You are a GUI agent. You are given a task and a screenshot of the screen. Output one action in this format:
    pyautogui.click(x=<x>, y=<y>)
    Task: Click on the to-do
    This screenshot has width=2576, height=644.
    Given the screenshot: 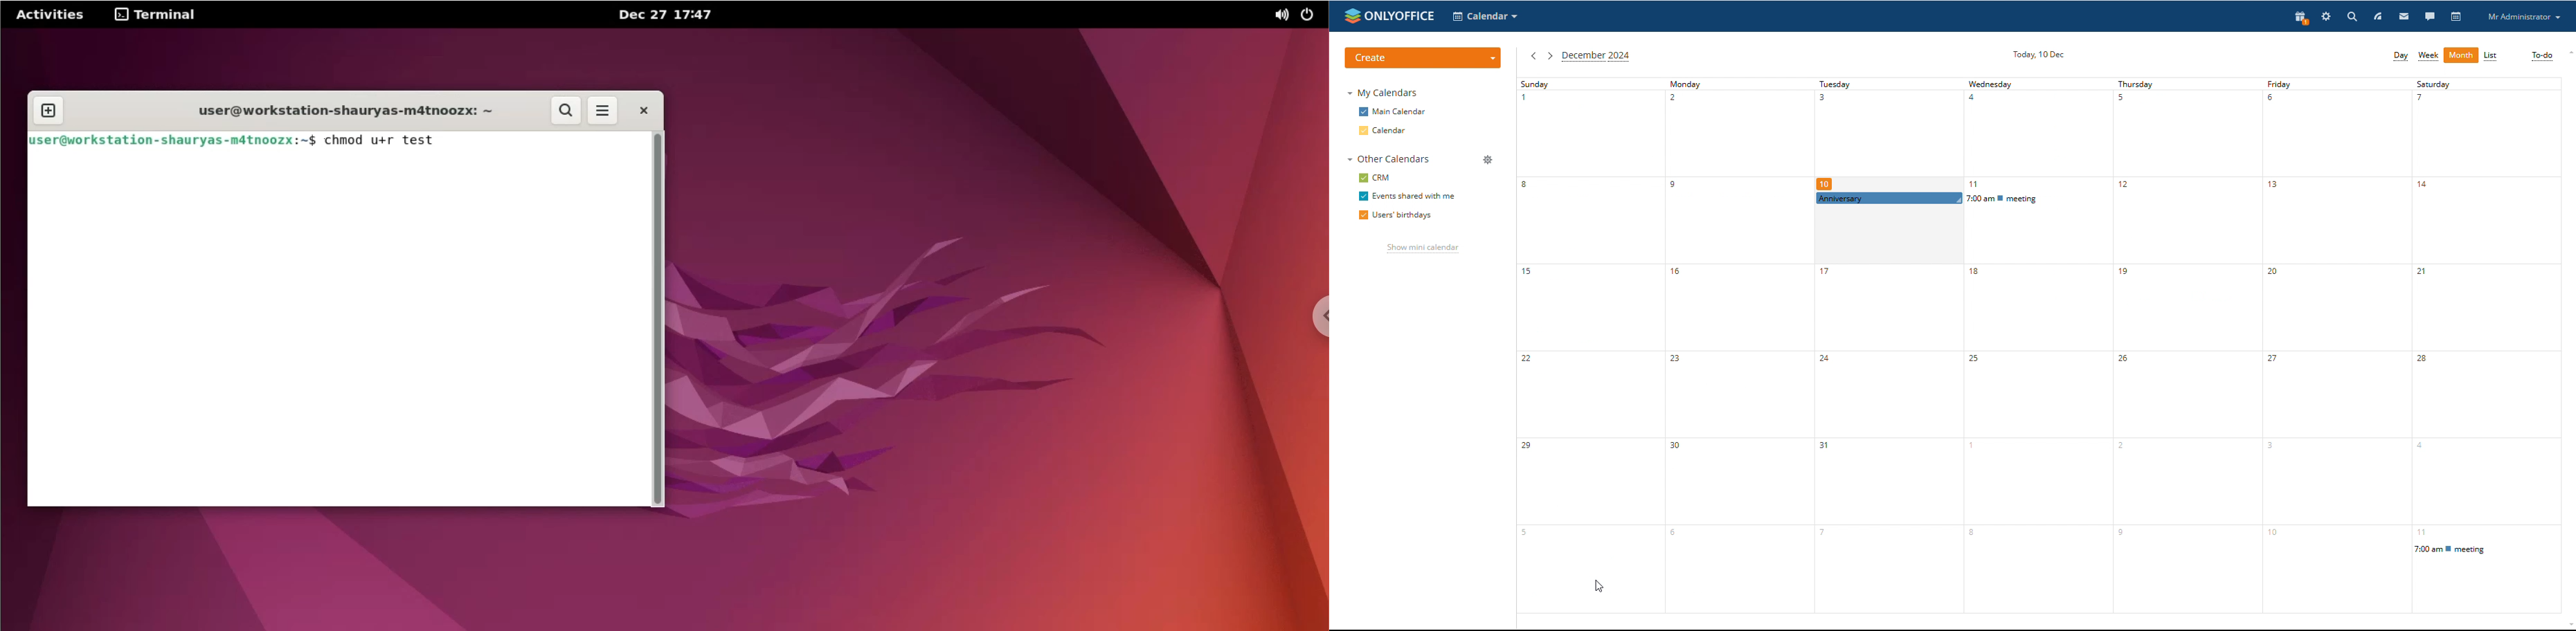 What is the action you would take?
    pyautogui.click(x=2543, y=56)
    